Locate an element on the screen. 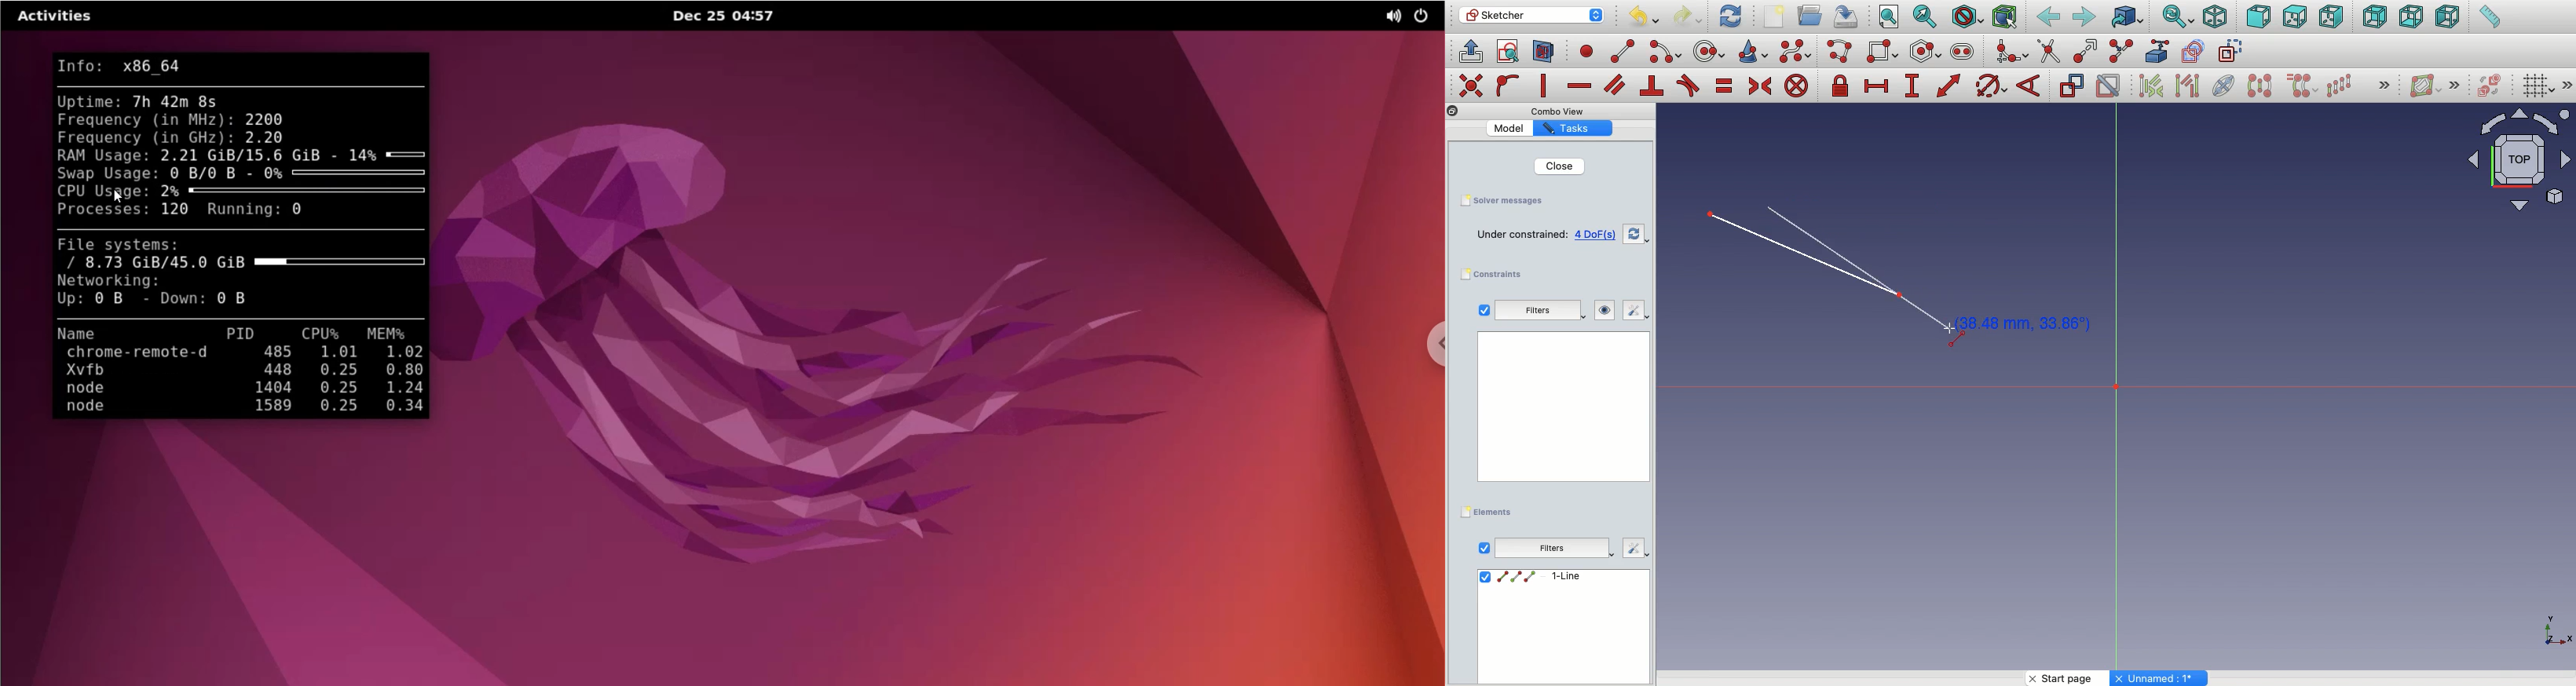 This screenshot has width=2576, height=700. Open is located at coordinates (1812, 15).